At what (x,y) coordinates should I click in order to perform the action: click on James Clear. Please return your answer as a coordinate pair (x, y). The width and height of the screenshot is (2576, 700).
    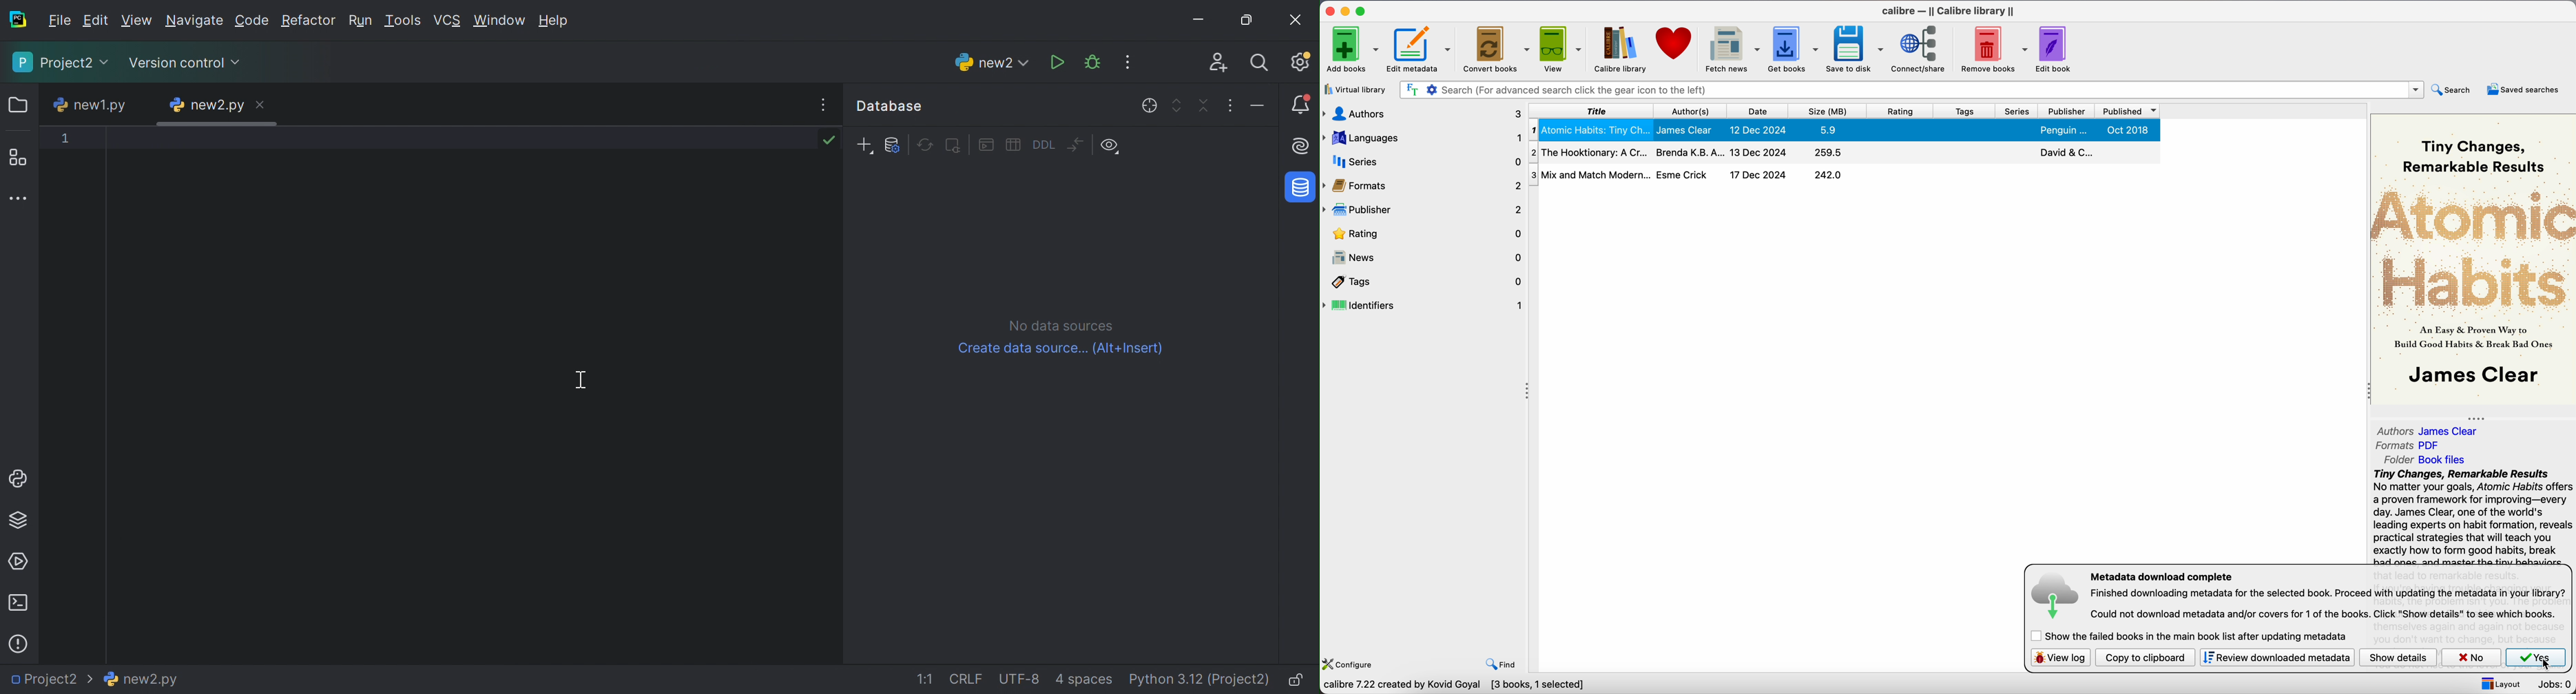
    Looking at the image, I should click on (1688, 130).